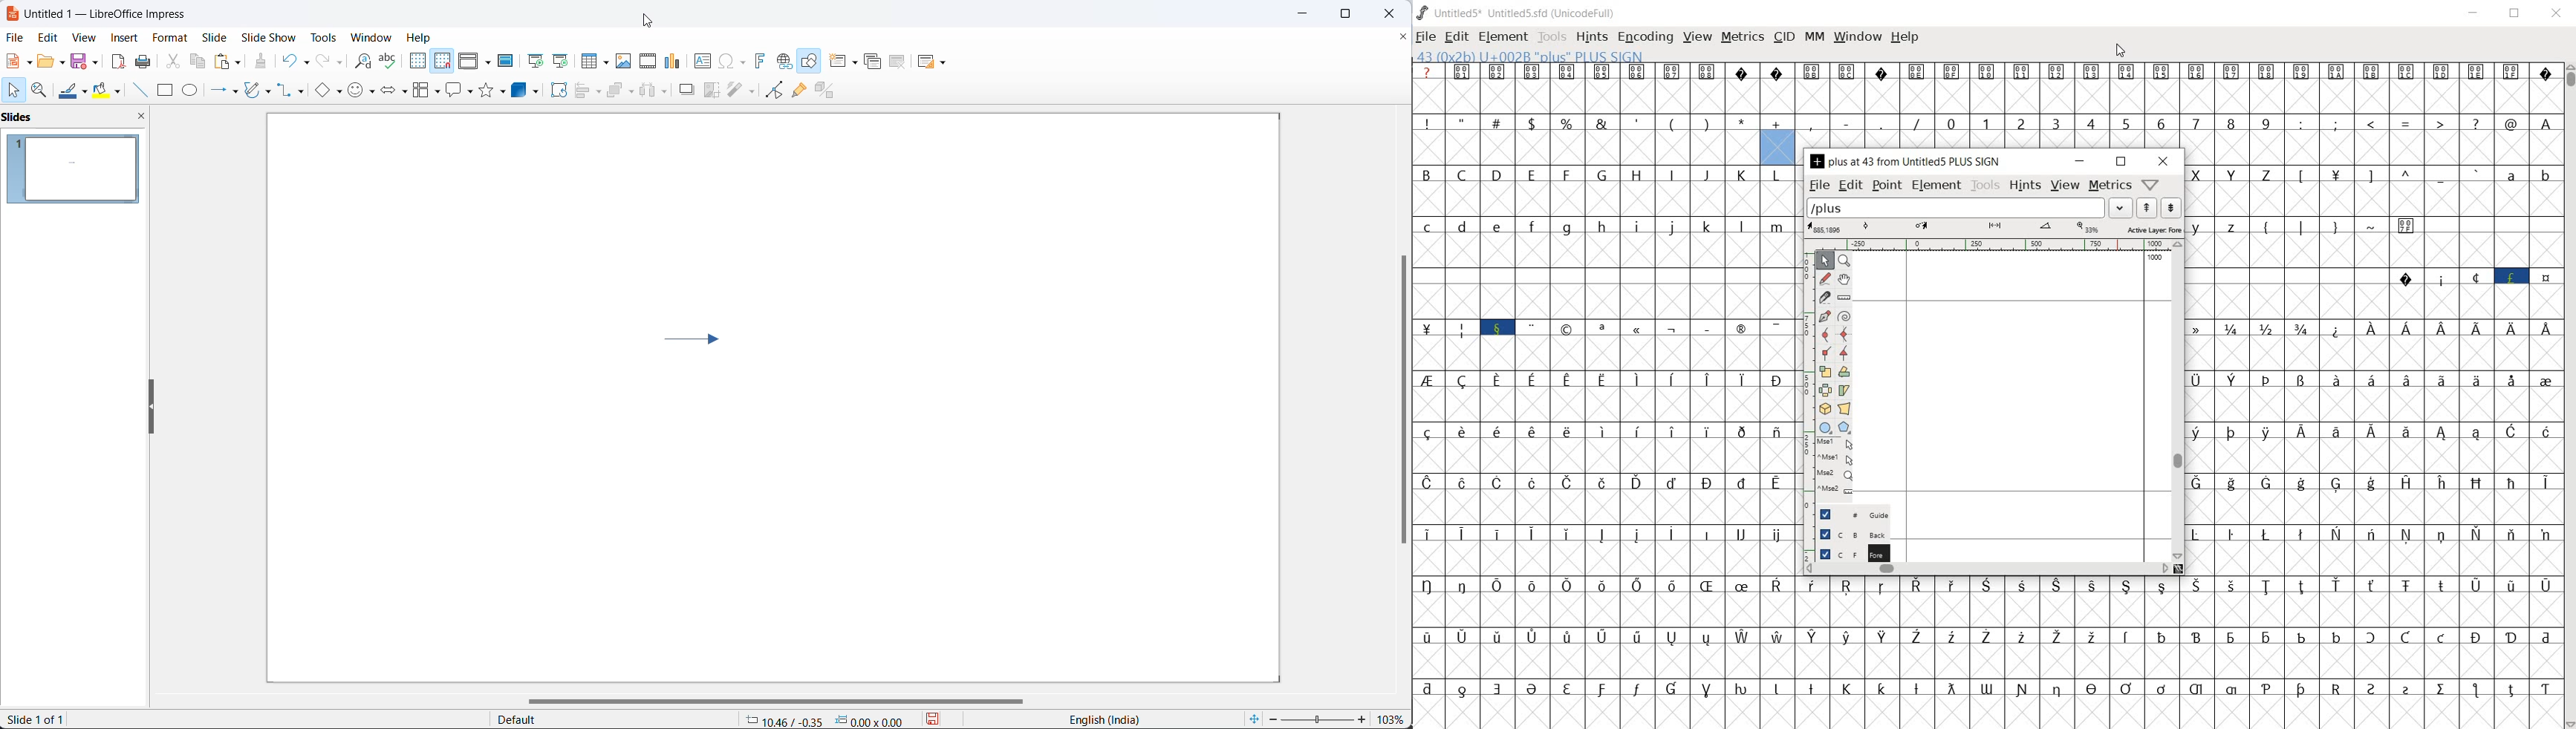  I want to click on copy, so click(198, 61).